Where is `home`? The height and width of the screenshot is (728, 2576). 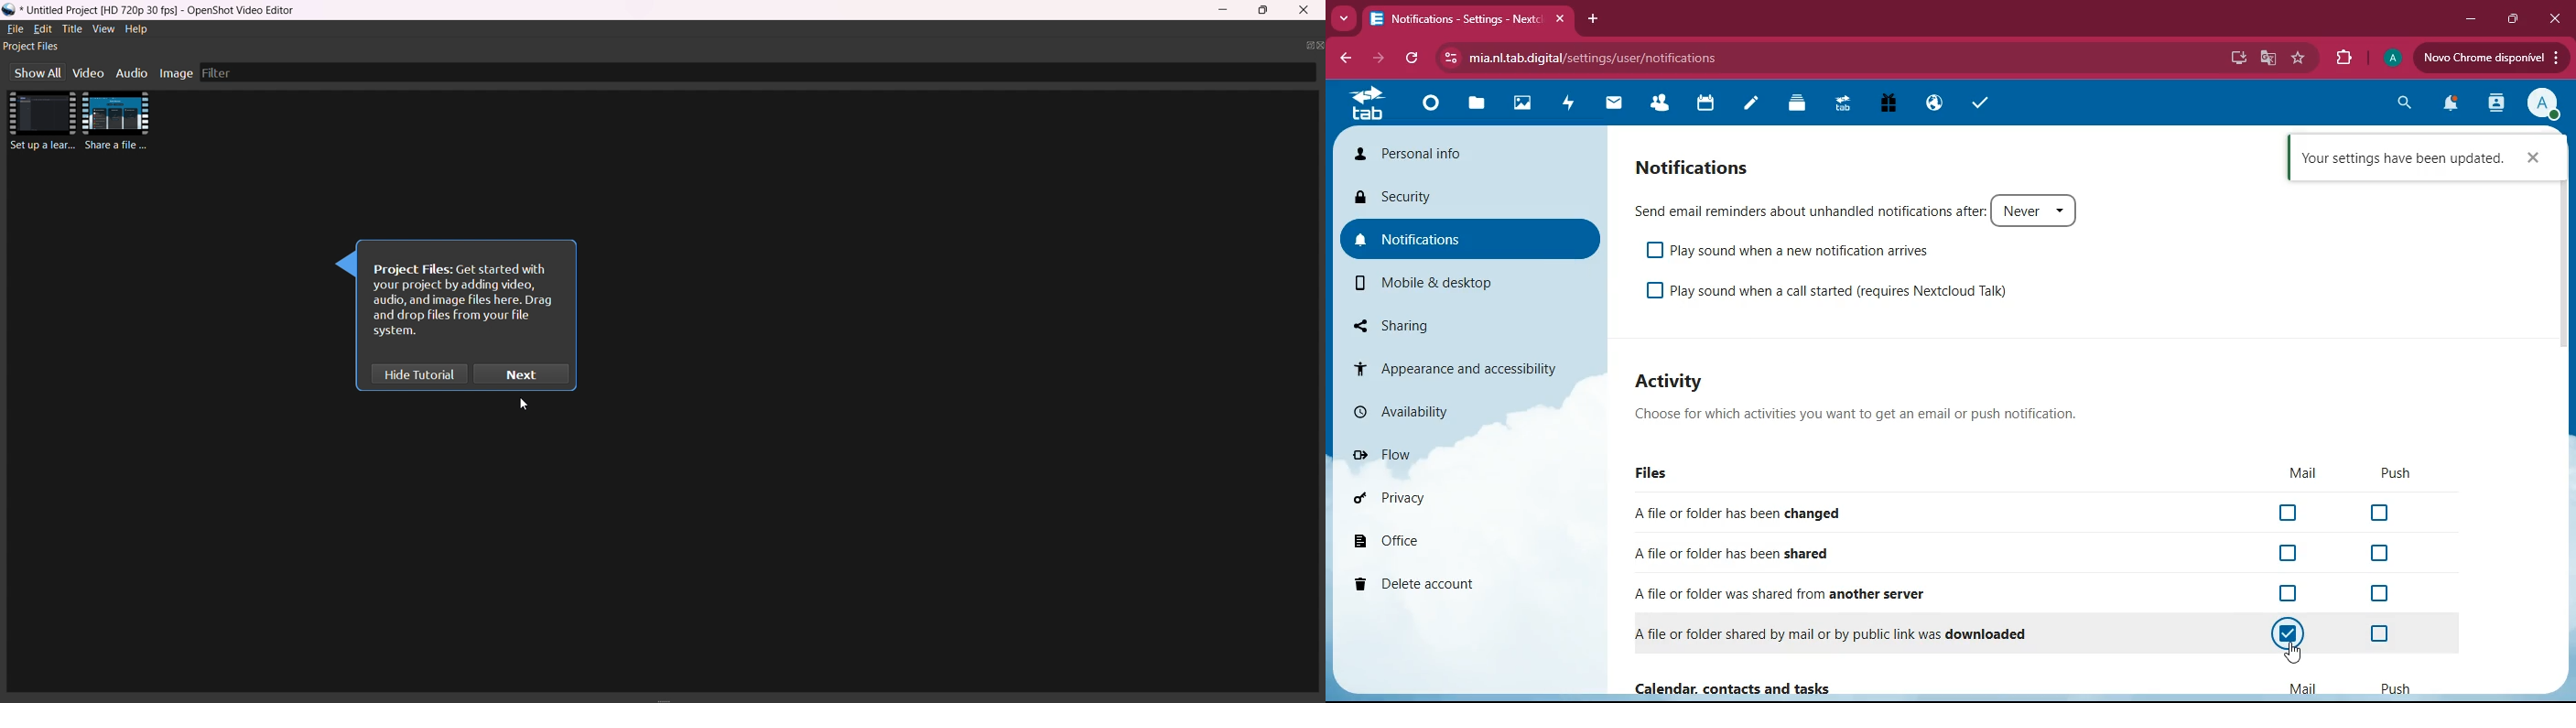
home is located at coordinates (1424, 108).